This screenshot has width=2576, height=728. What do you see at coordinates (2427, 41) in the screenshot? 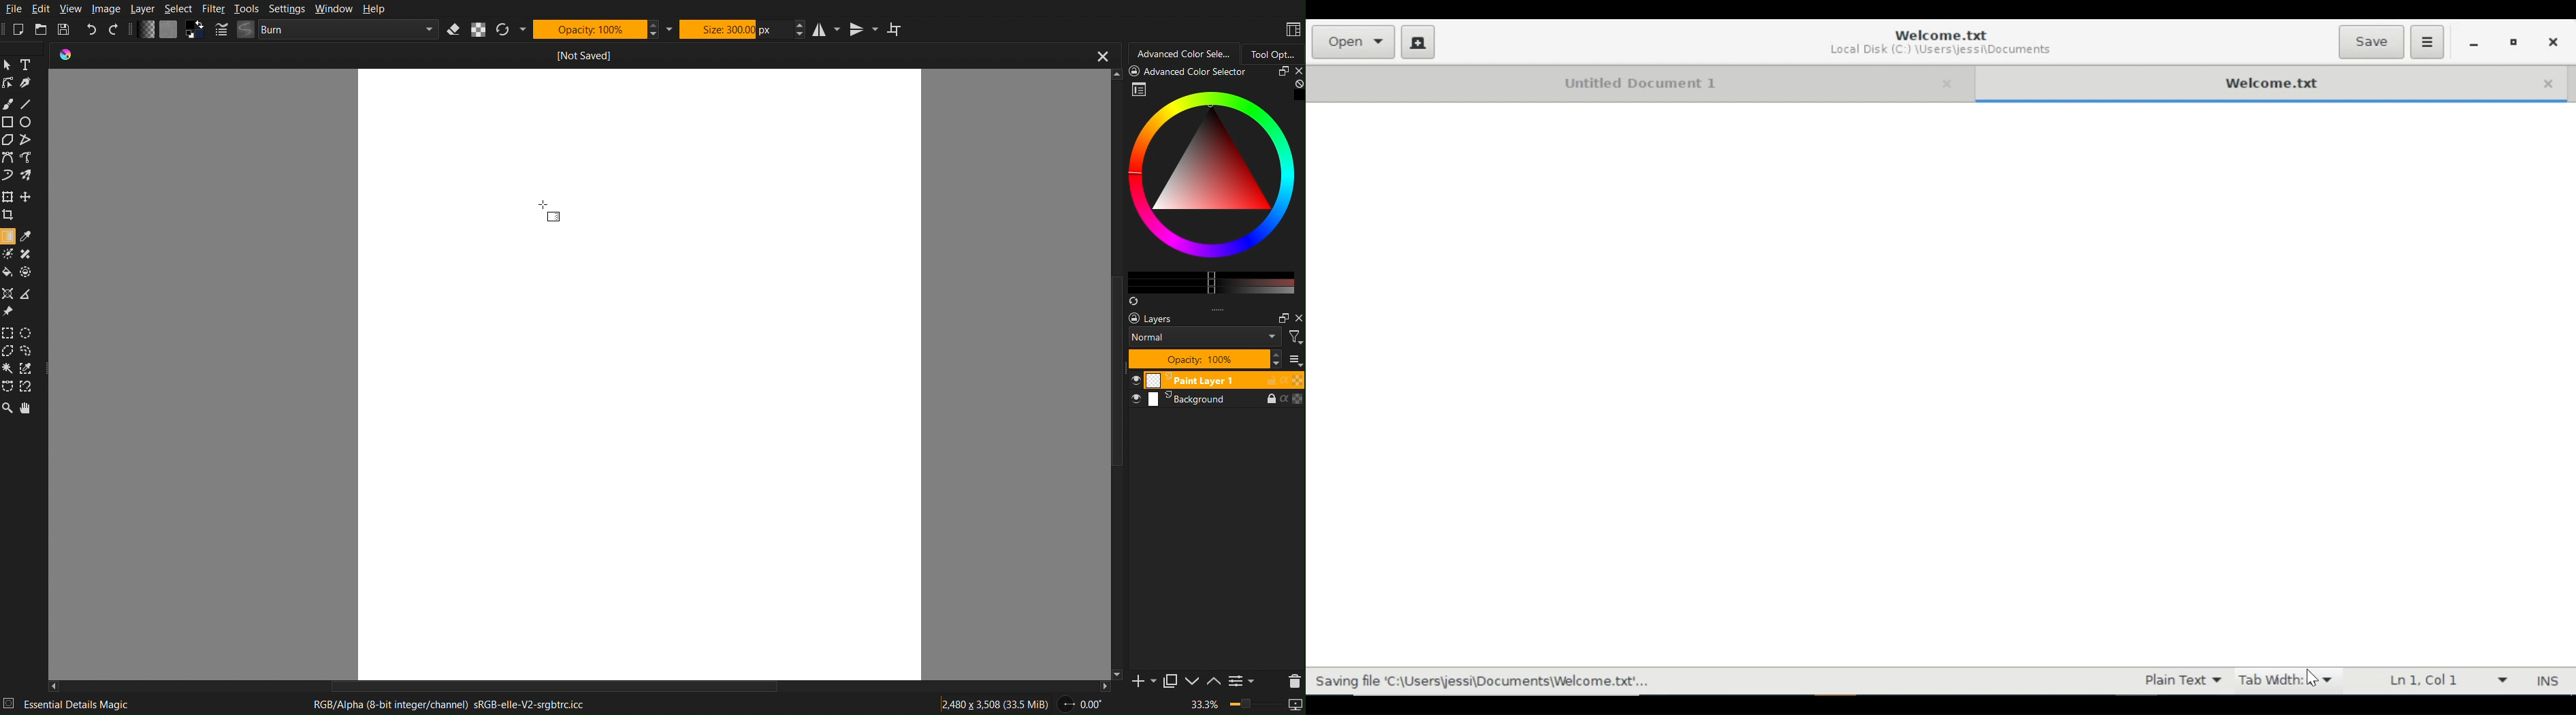
I see `Application menu` at bounding box center [2427, 41].